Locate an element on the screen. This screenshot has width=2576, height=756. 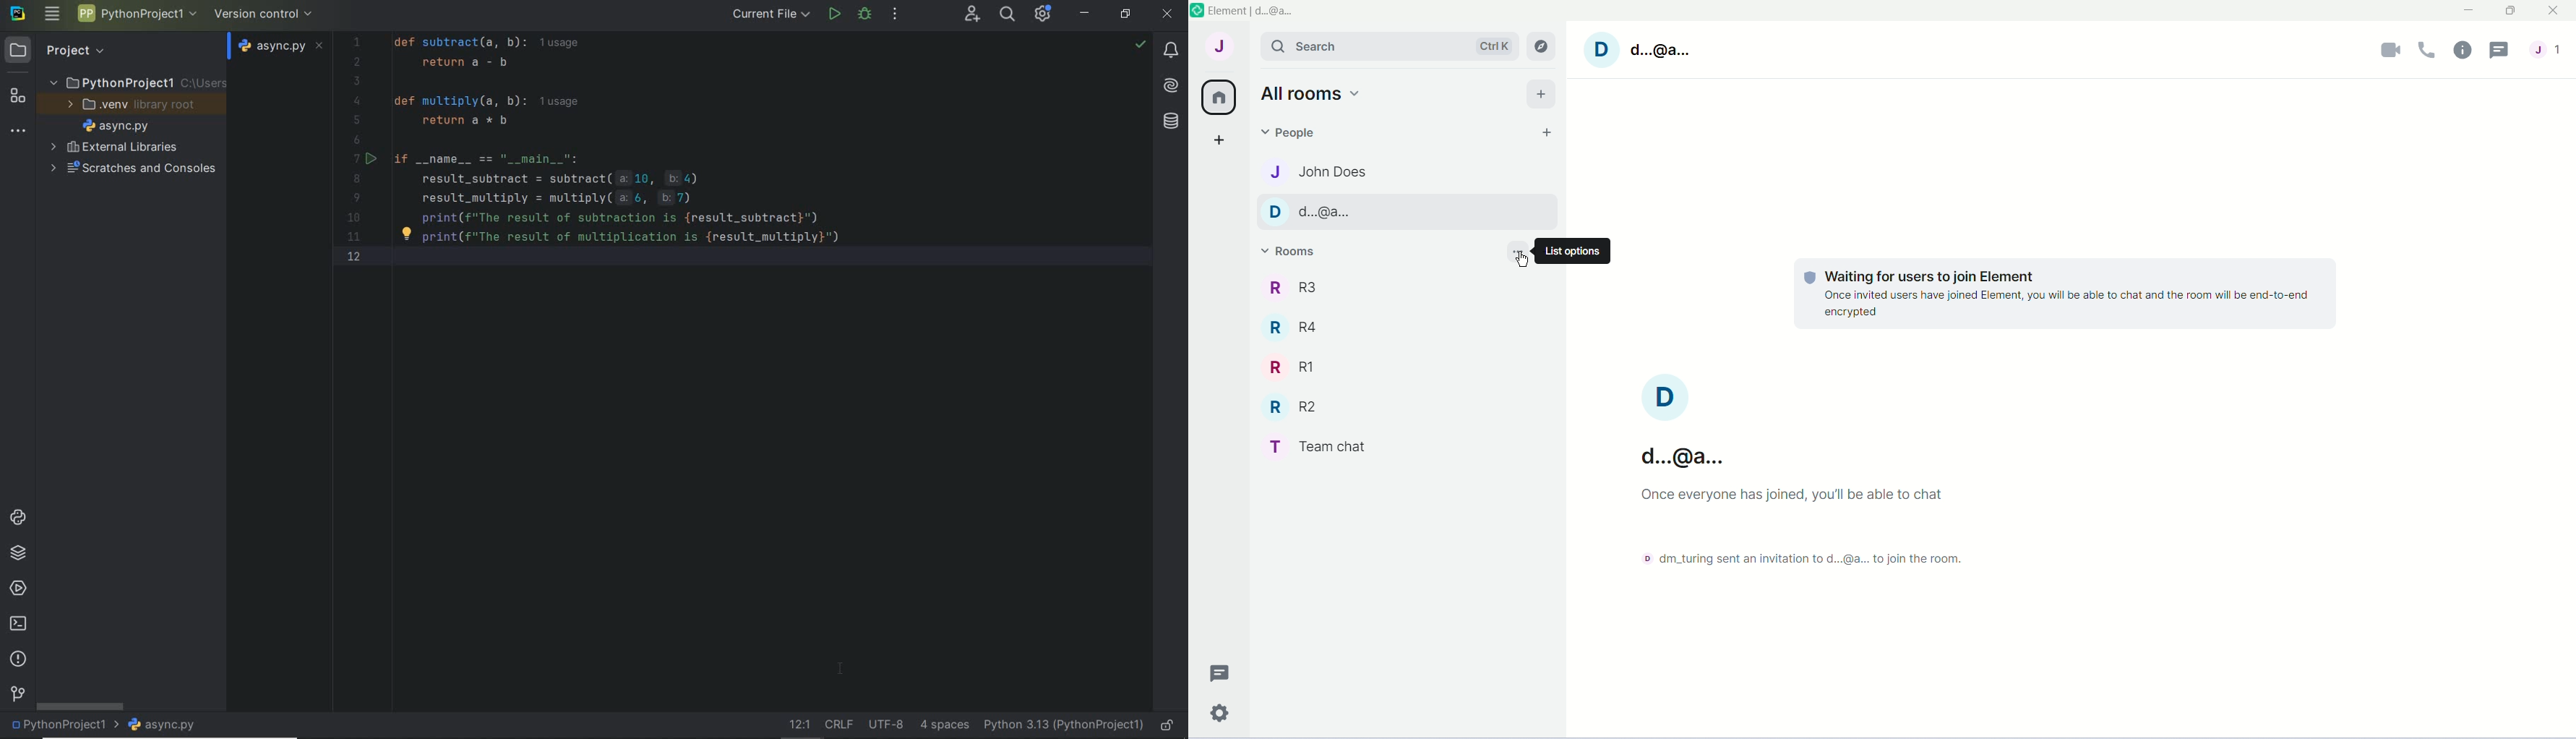
system name is located at coordinates (18, 14).